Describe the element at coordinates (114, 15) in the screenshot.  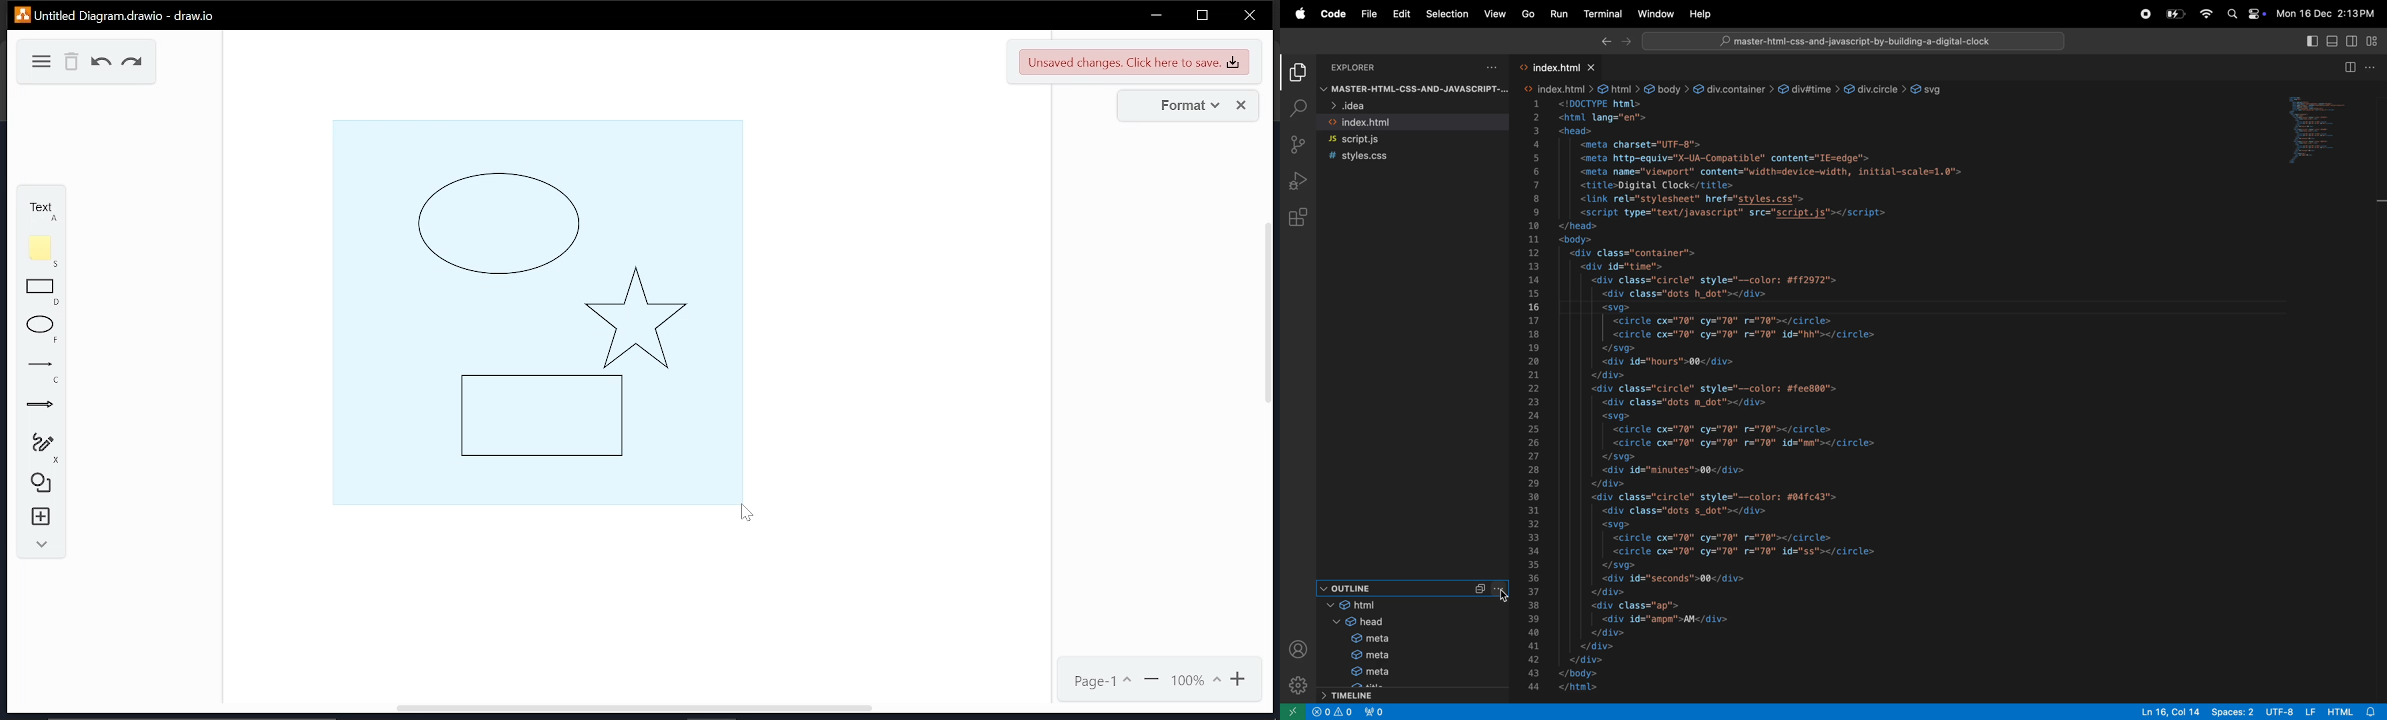
I see `Untitled Diagram.draw.io` at that location.